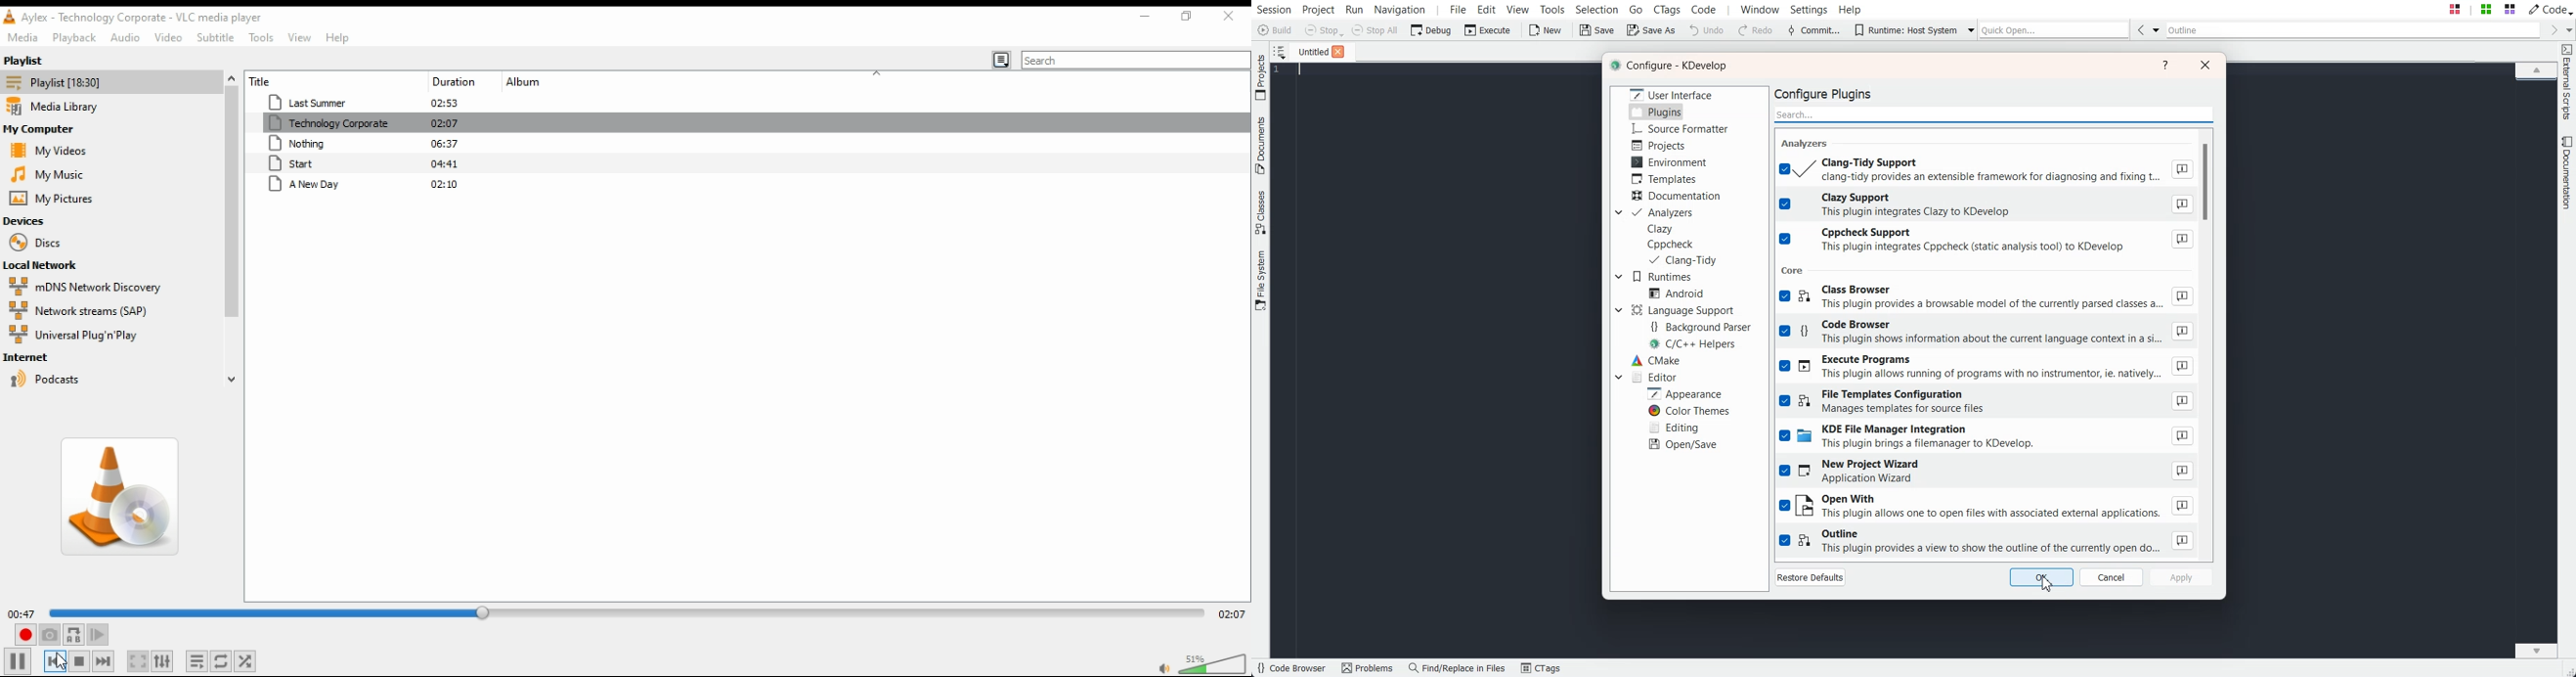  Describe the element at coordinates (1653, 377) in the screenshot. I see `Editor` at that location.